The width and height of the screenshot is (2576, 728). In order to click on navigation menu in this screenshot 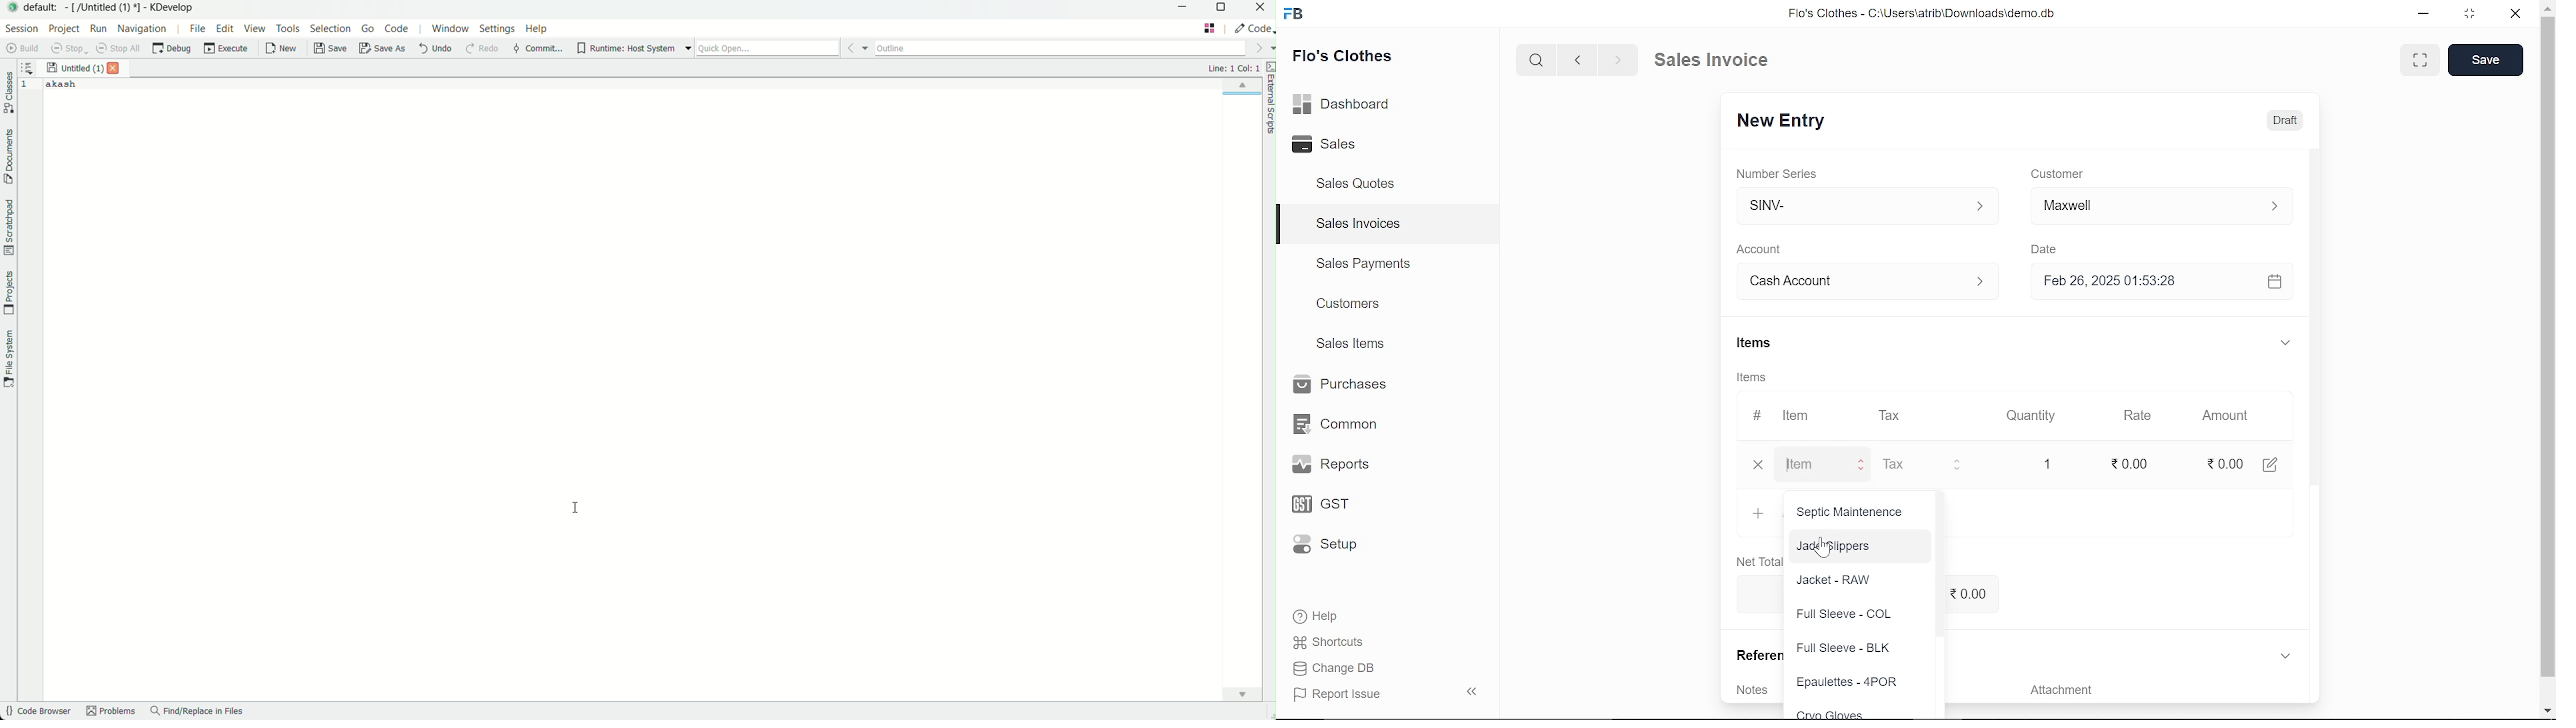, I will do `click(143, 28)`.